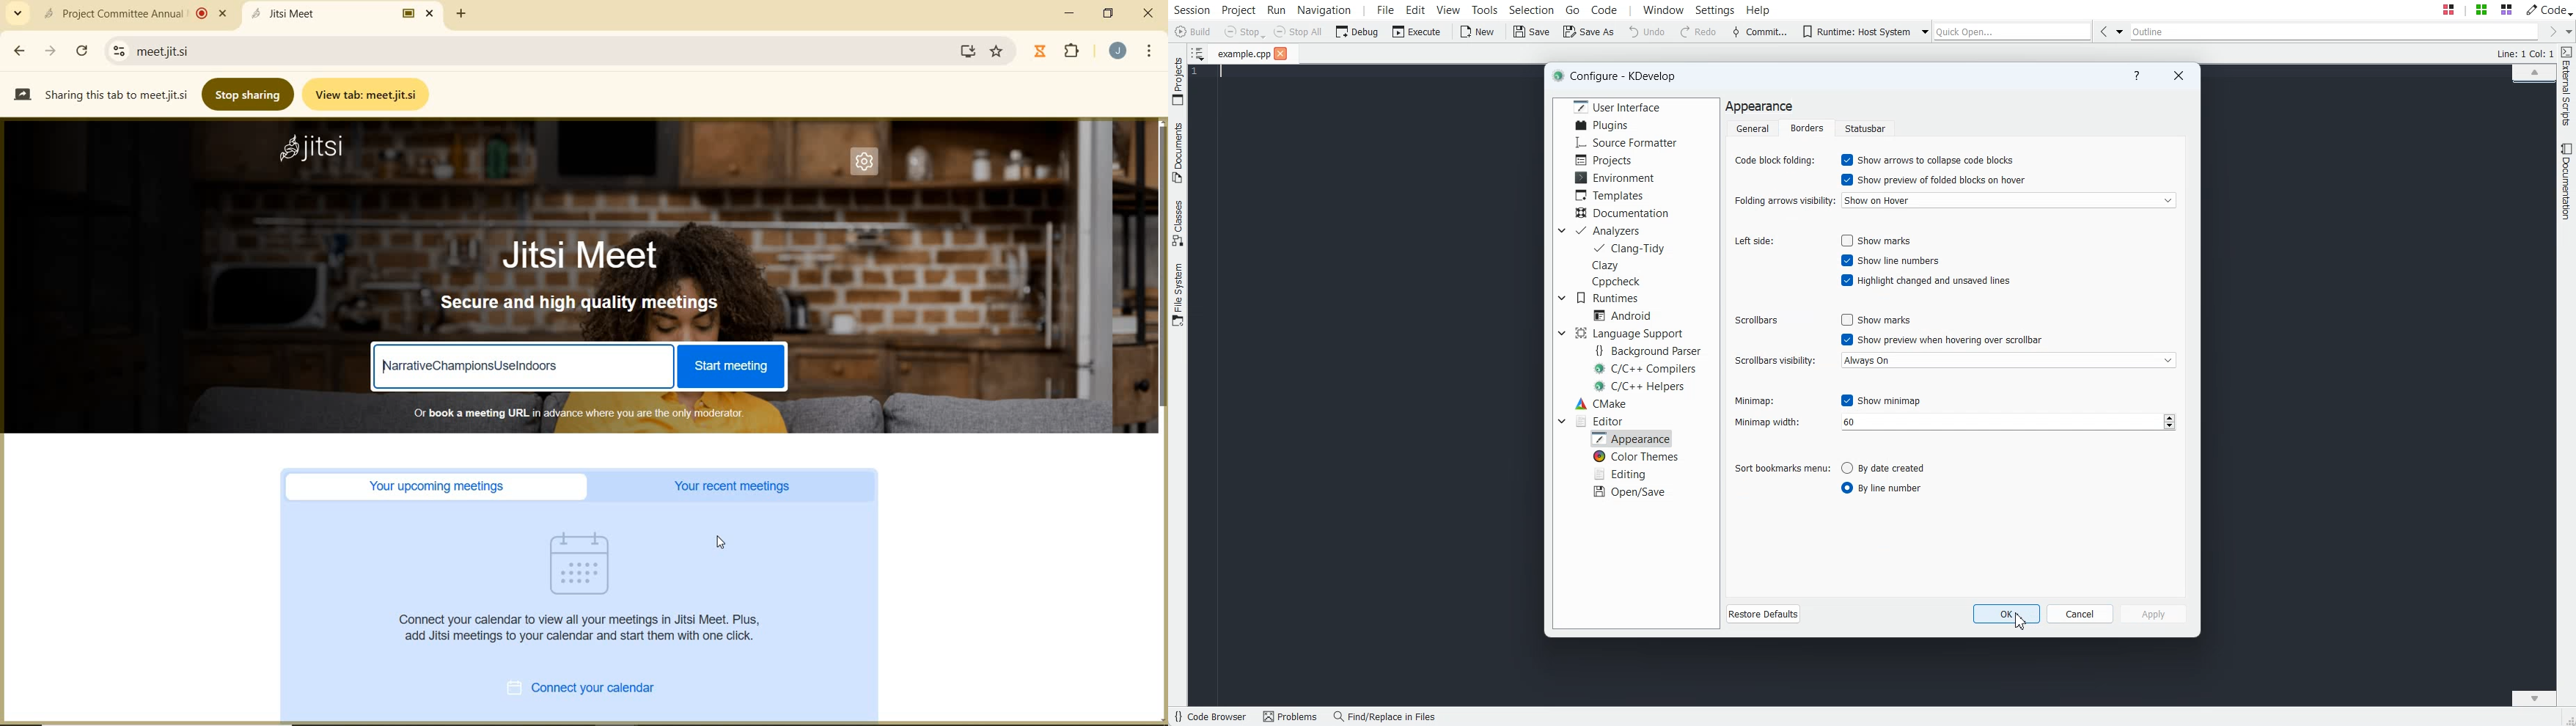 The width and height of the screenshot is (2576, 728). What do you see at coordinates (1178, 81) in the screenshot?
I see `Projects` at bounding box center [1178, 81].